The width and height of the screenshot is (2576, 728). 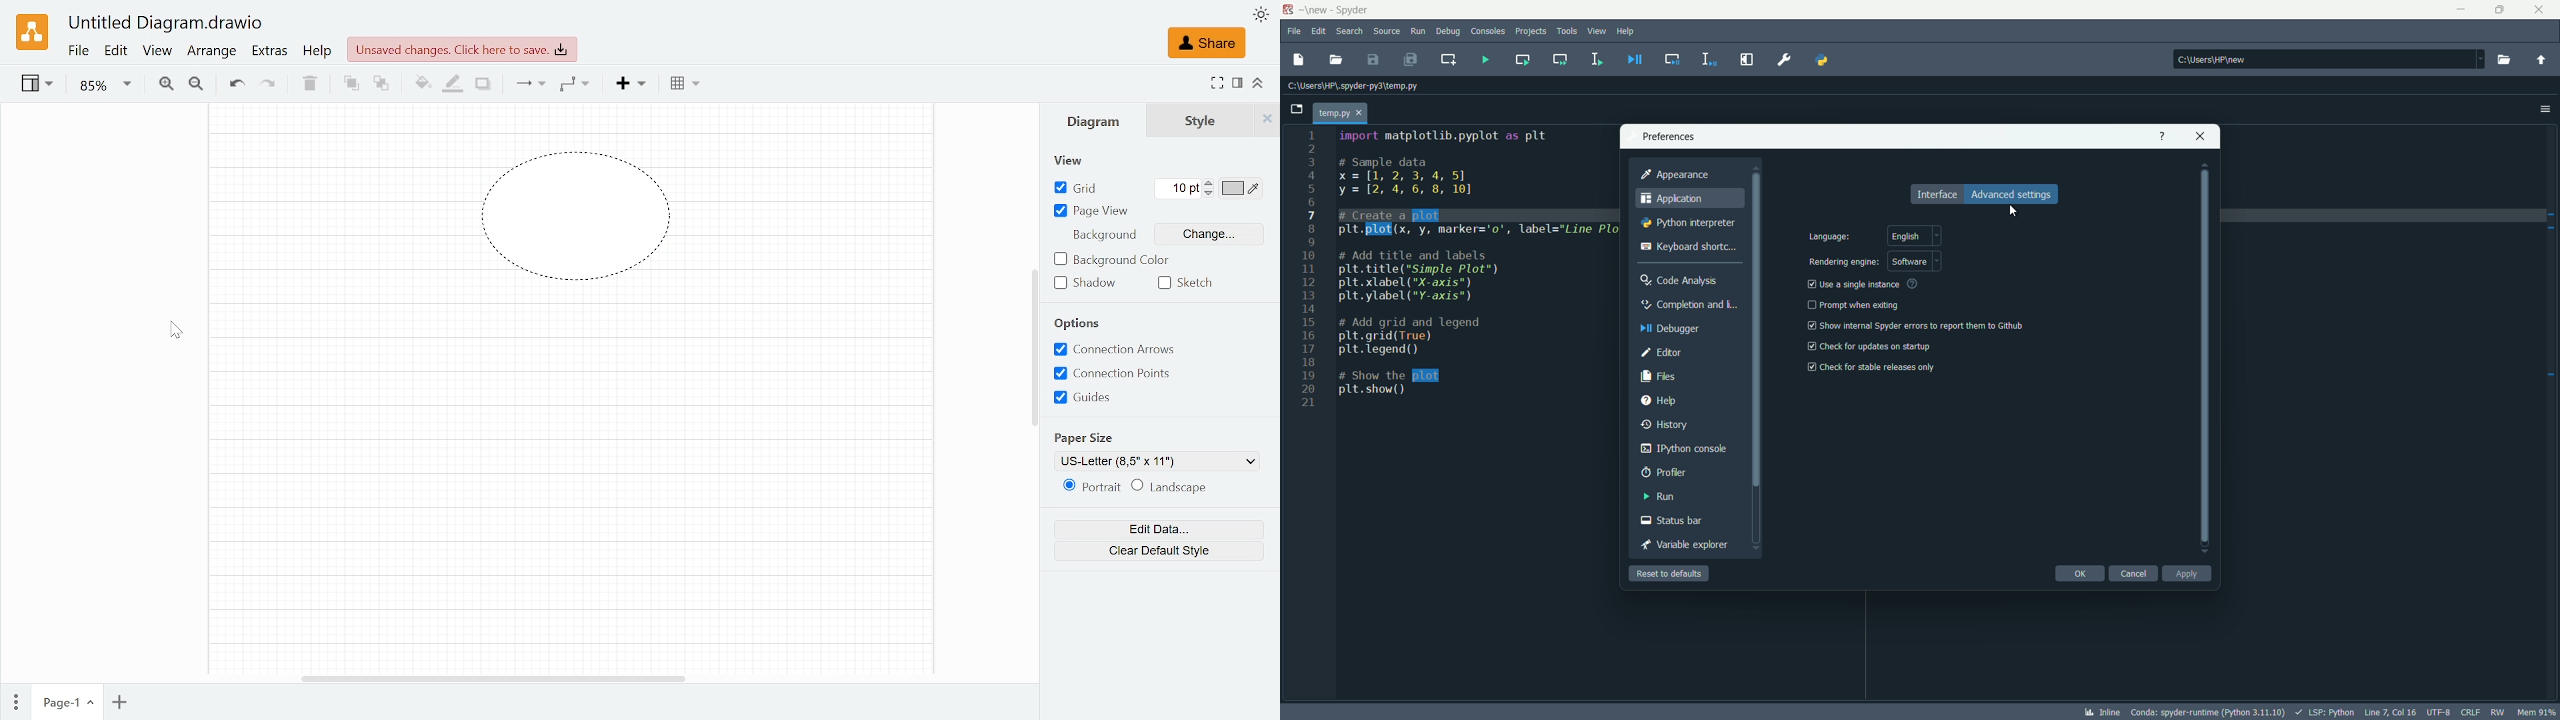 What do you see at coordinates (1921, 325) in the screenshot?
I see `show internal spyder errors to report them to github` at bounding box center [1921, 325].